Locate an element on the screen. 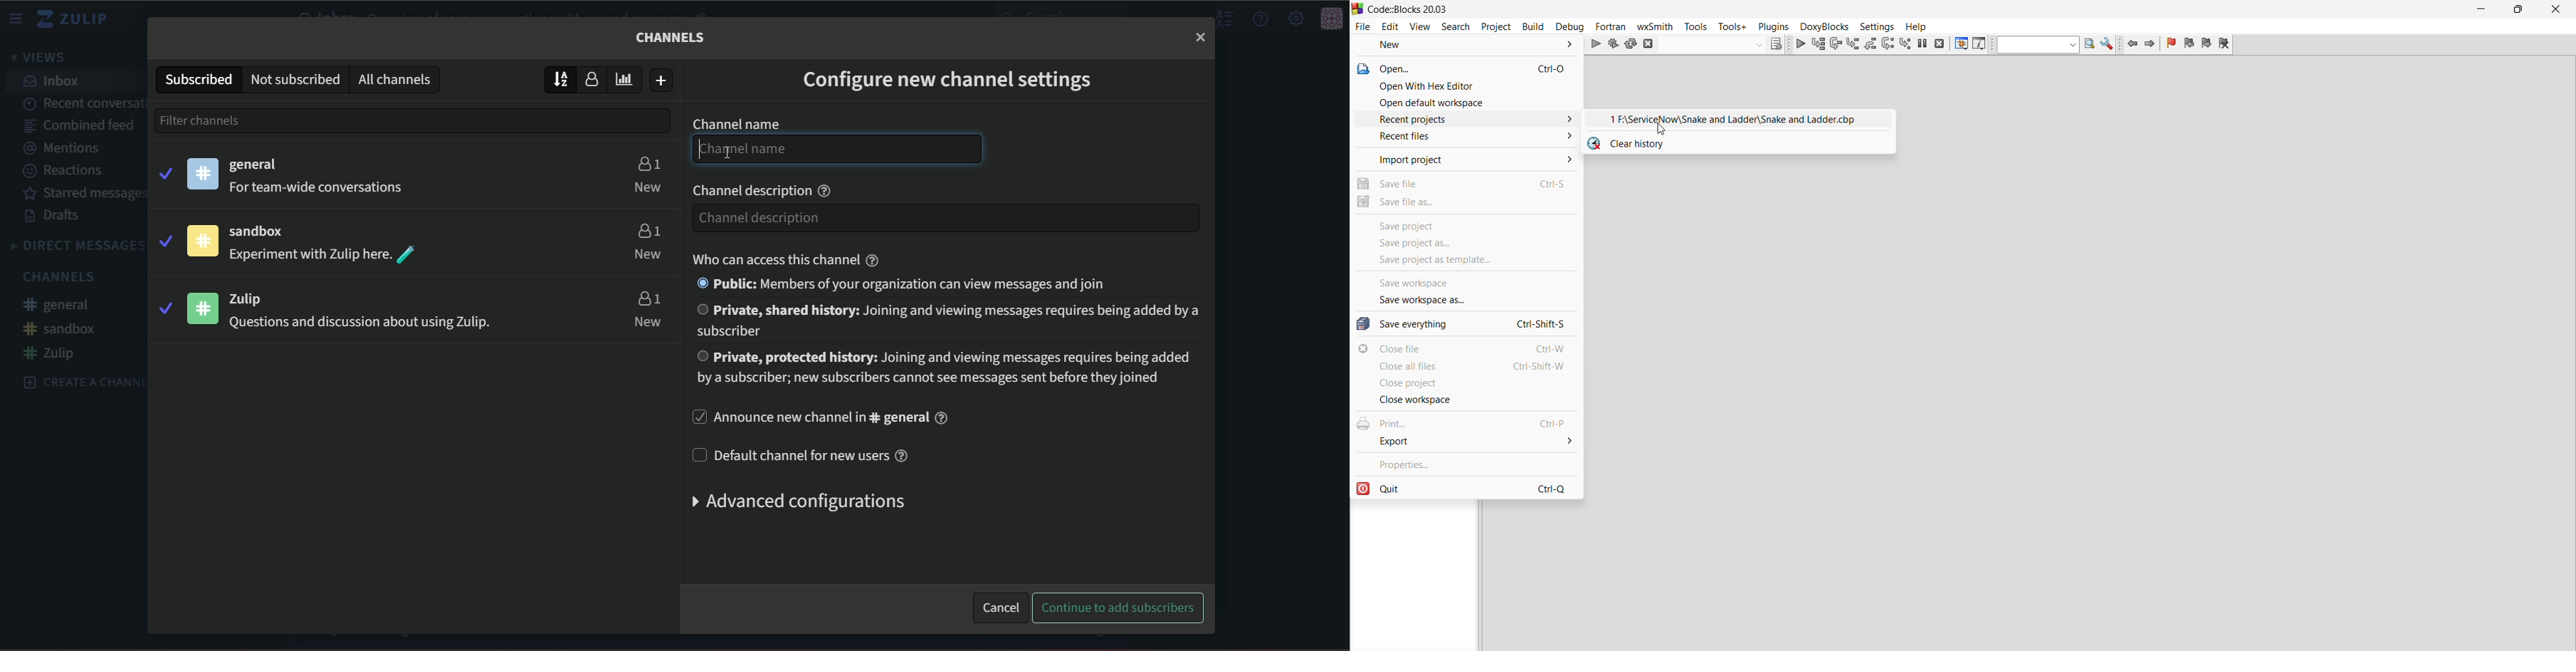 The image size is (2576, 672). zulip logo is located at coordinates (77, 18).